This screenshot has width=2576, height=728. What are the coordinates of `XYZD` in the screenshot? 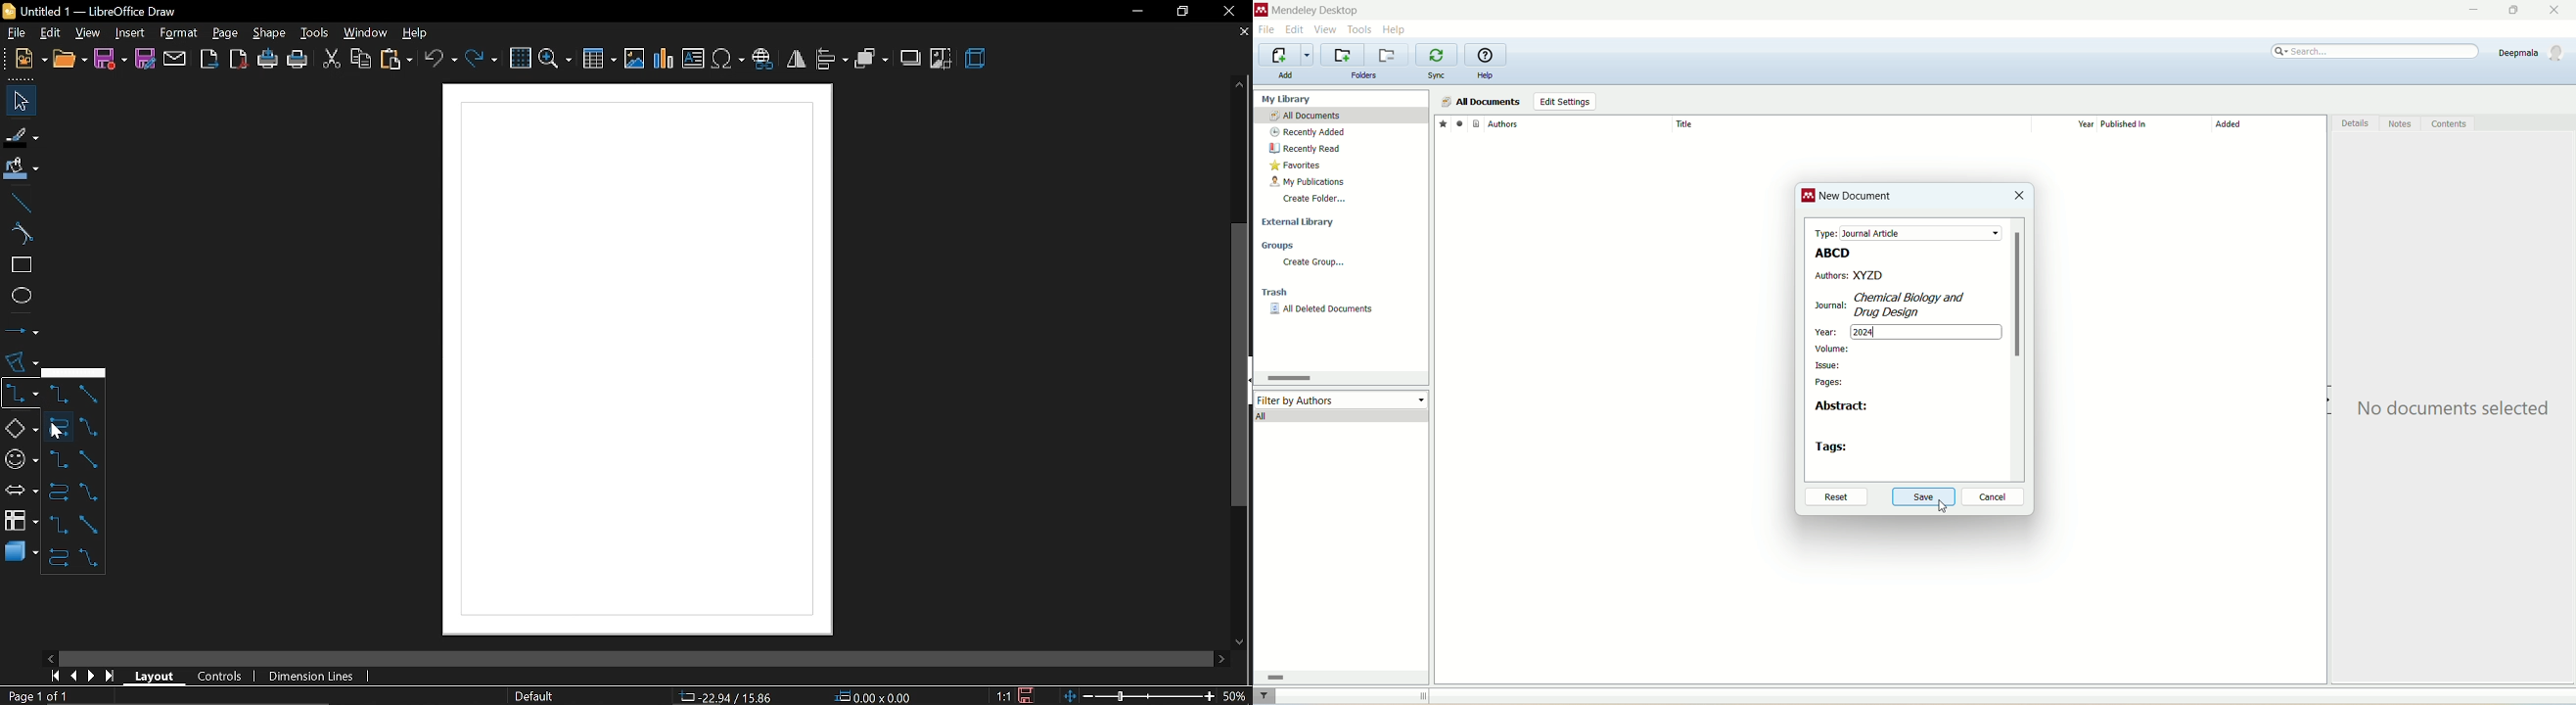 It's located at (1929, 275).